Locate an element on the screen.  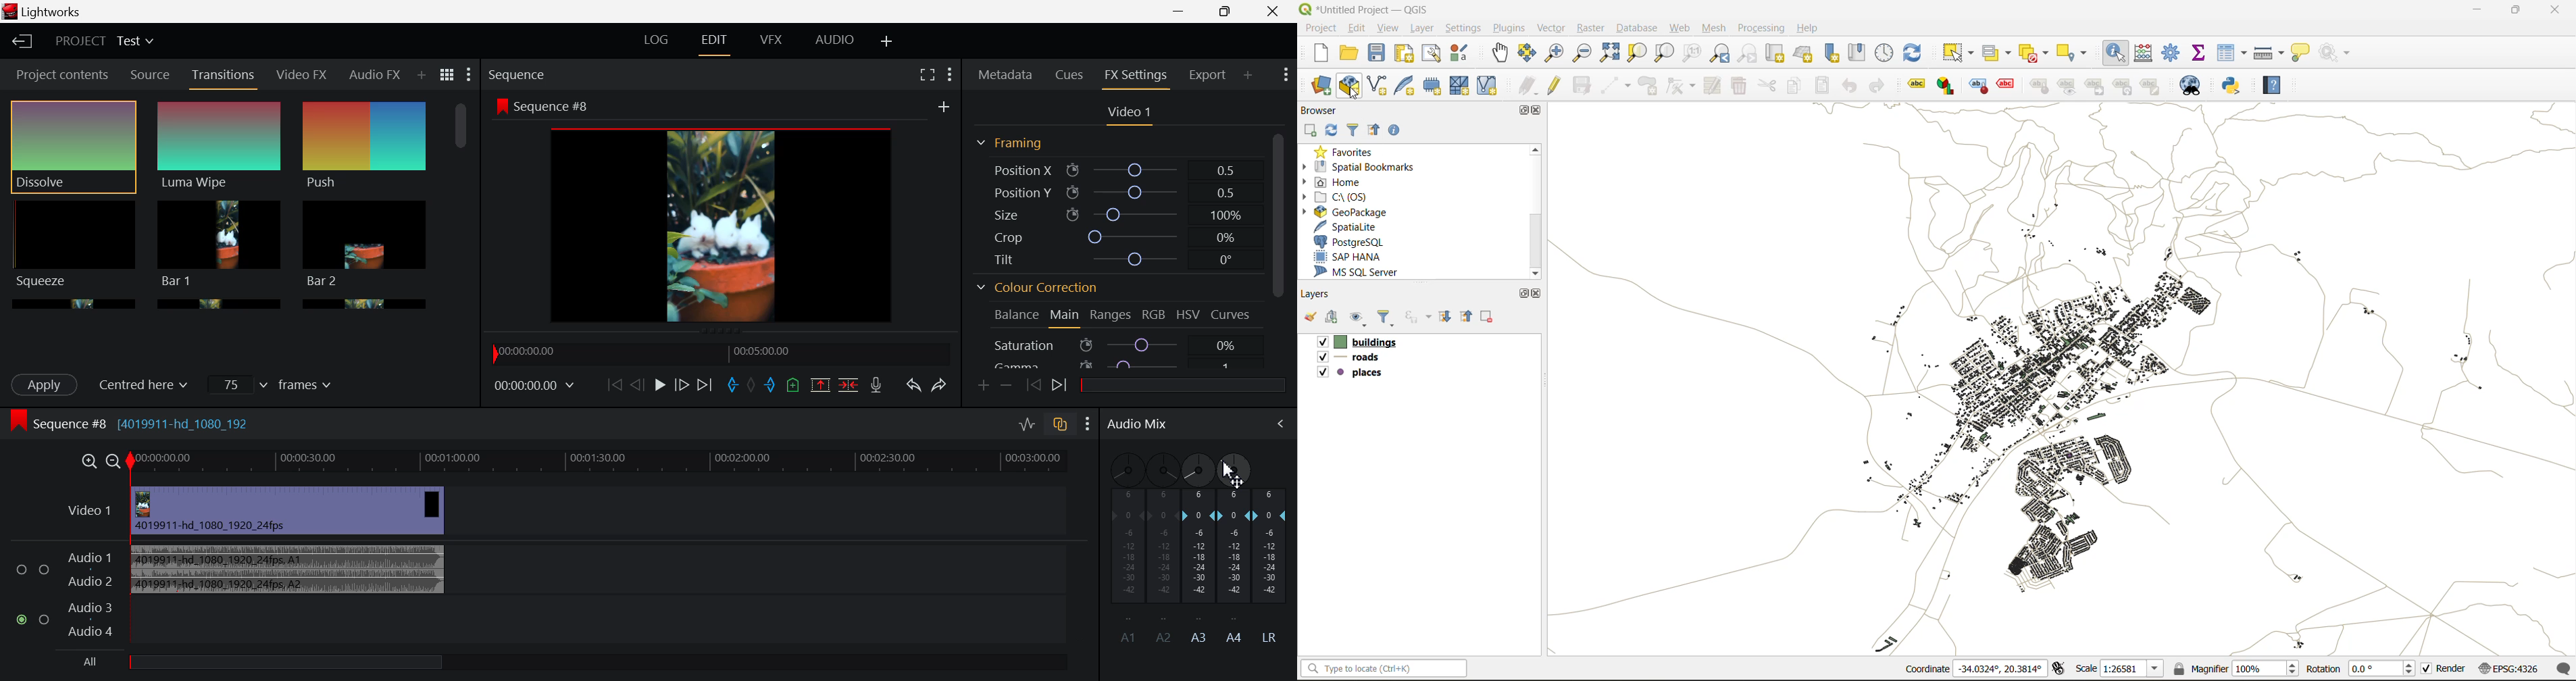
A1 Channel disabled is located at coordinates (1122, 548).